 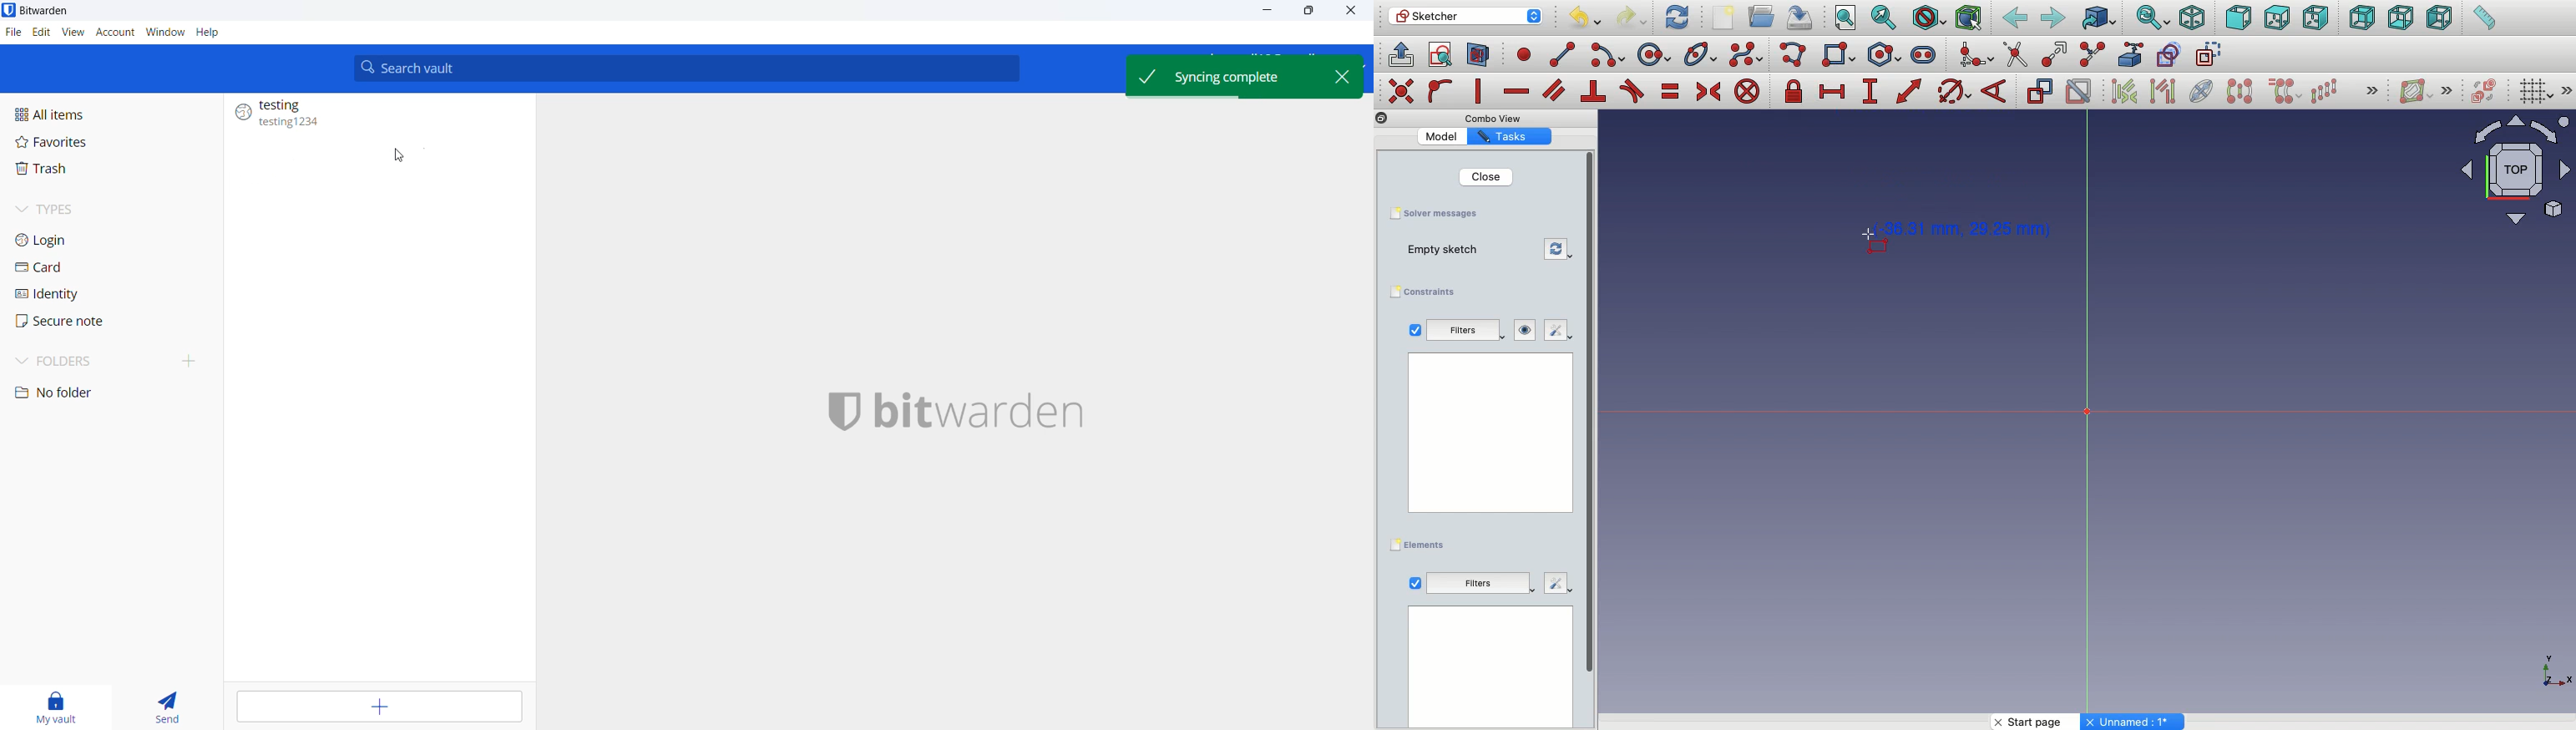 What do you see at coordinates (110, 362) in the screenshot?
I see `folders` at bounding box center [110, 362].